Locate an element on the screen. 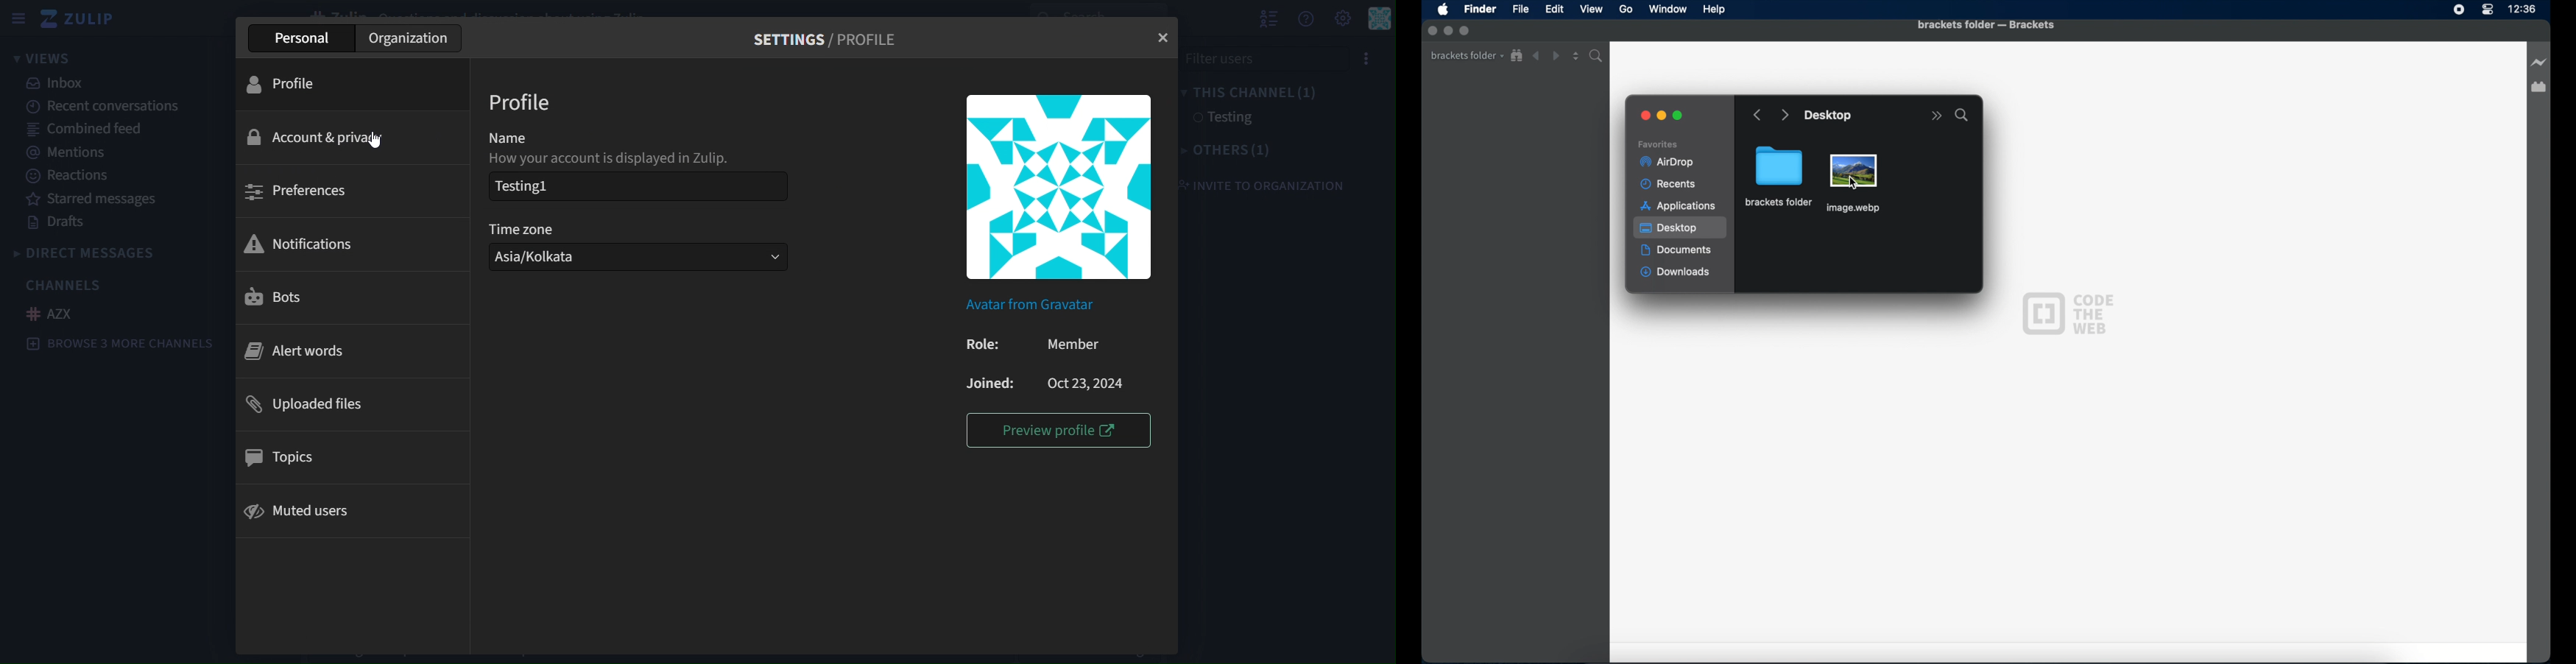 This screenshot has width=2576, height=672. drafts is located at coordinates (57, 222).